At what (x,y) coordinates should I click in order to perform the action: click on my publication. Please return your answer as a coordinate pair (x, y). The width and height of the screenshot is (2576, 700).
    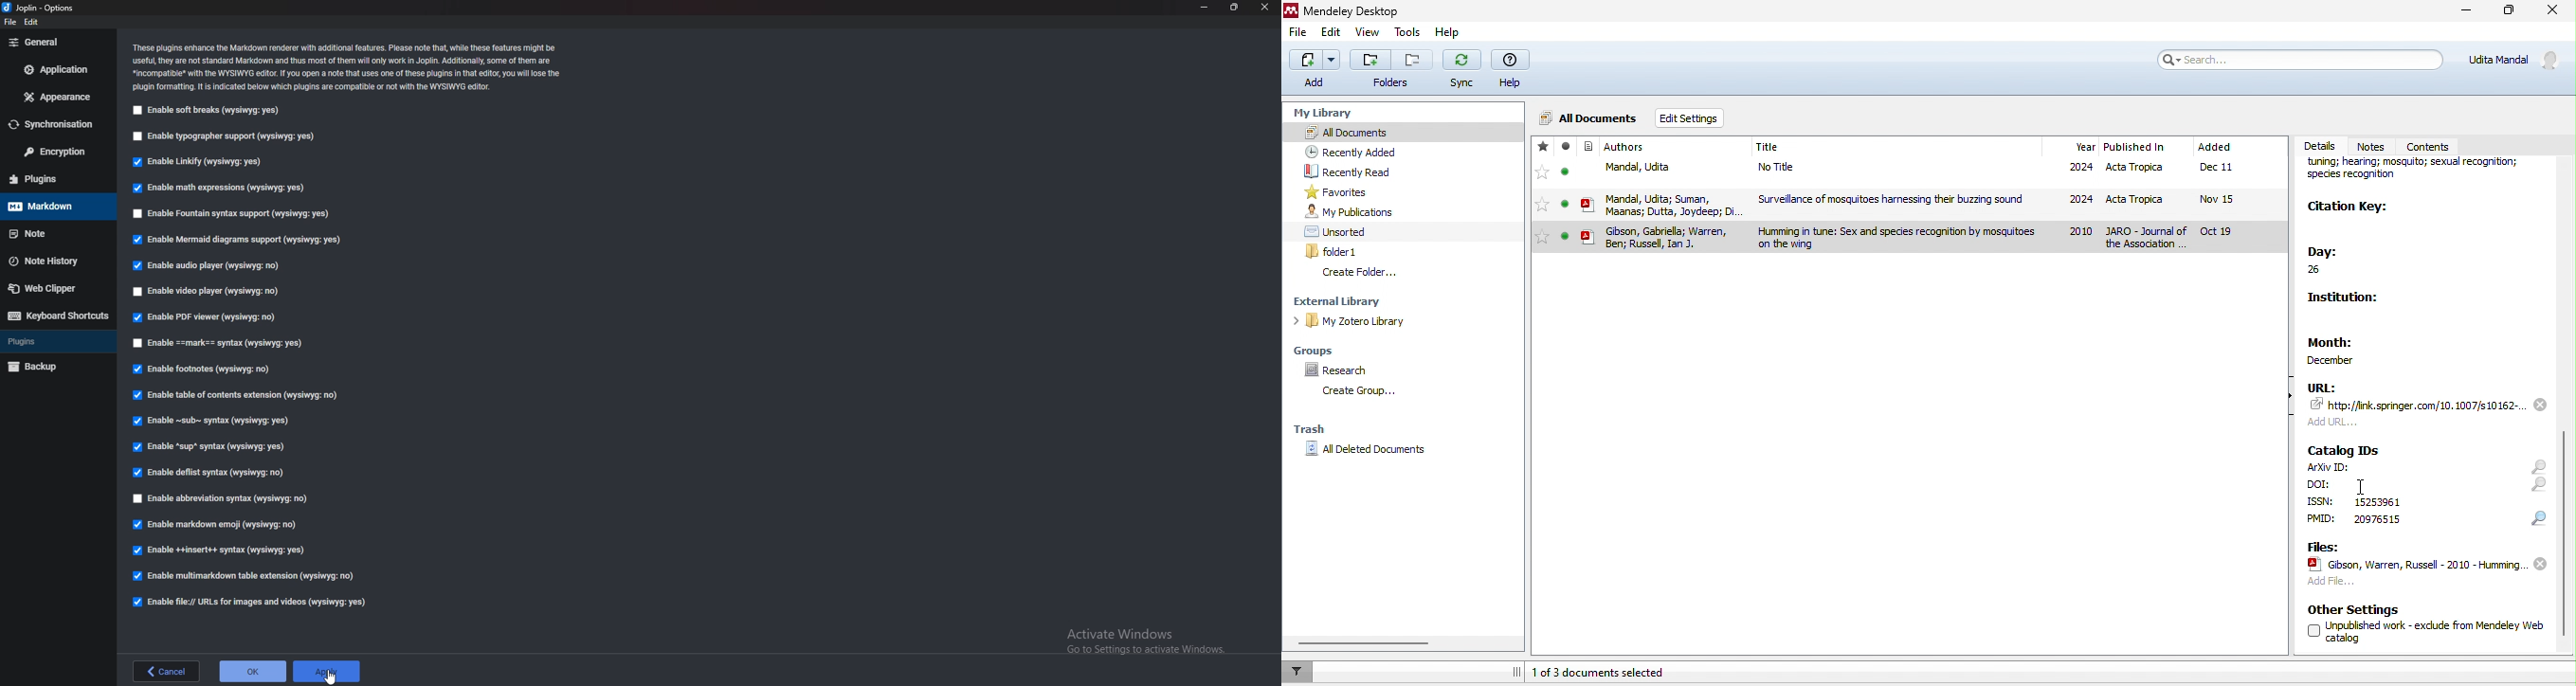
    Looking at the image, I should click on (1350, 212).